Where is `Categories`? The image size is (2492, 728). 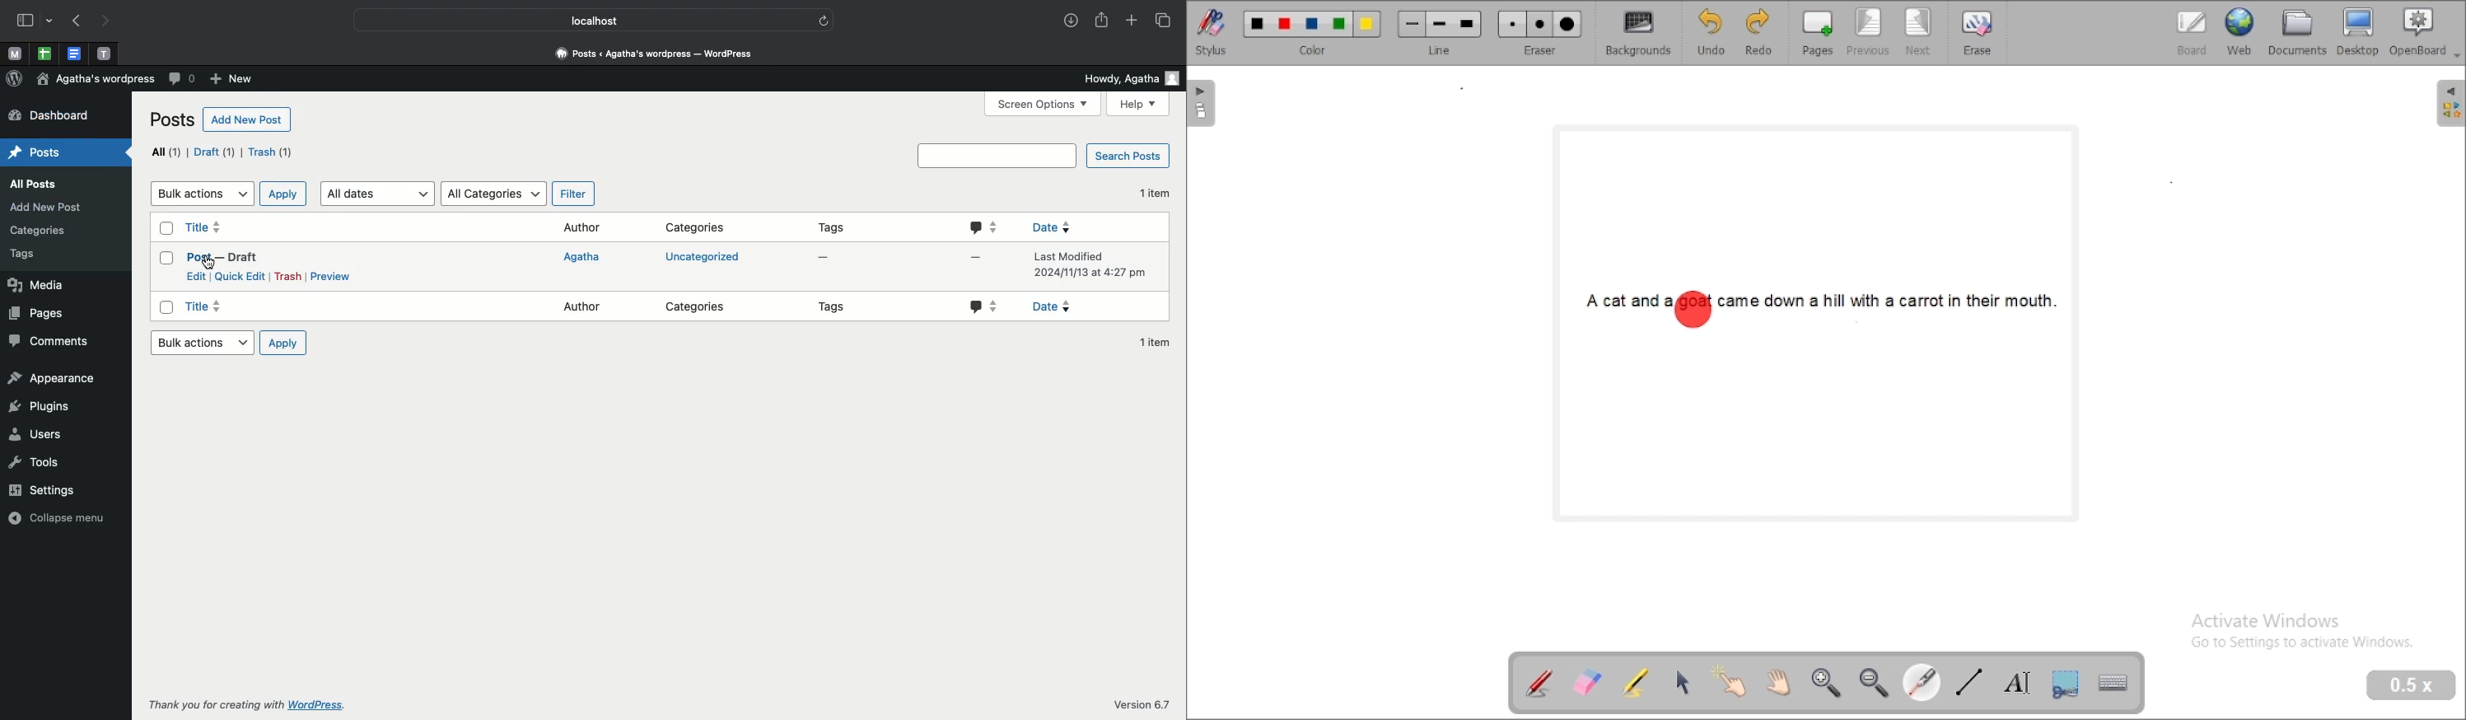 Categories is located at coordinates (697, 306).